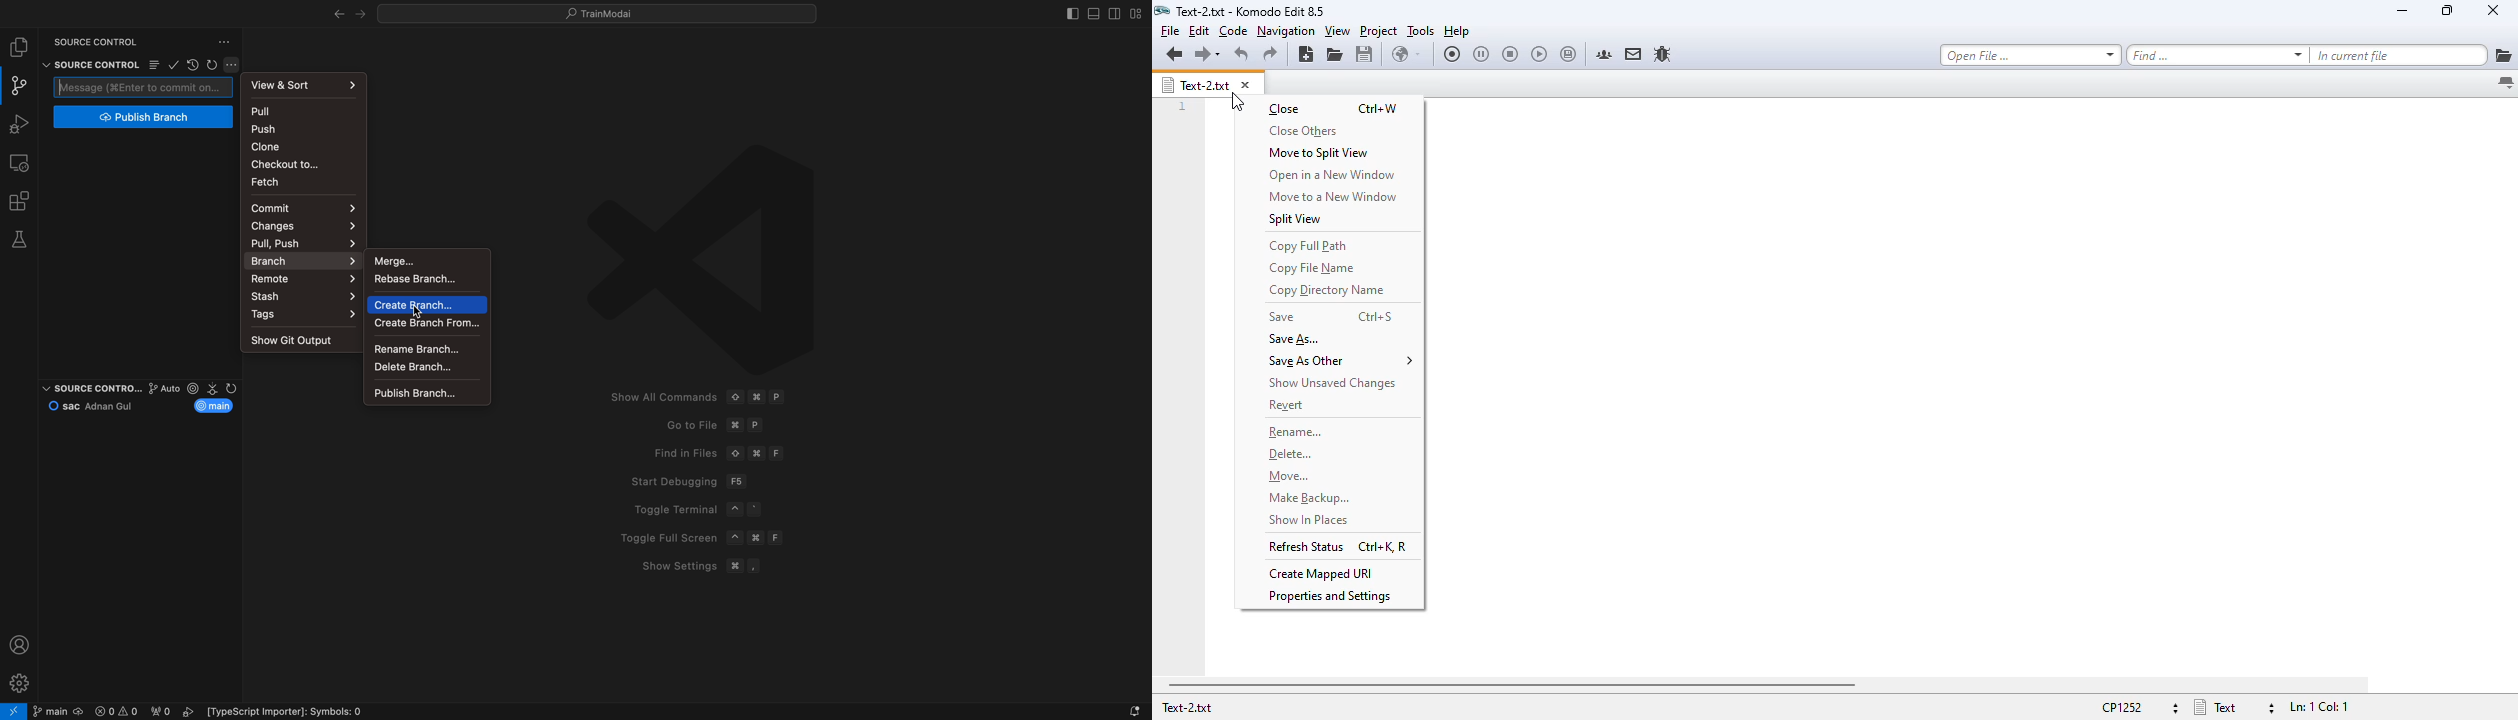  Describe the element at coordinates (213, 63) in the screenshot. I see `restart` at that location.